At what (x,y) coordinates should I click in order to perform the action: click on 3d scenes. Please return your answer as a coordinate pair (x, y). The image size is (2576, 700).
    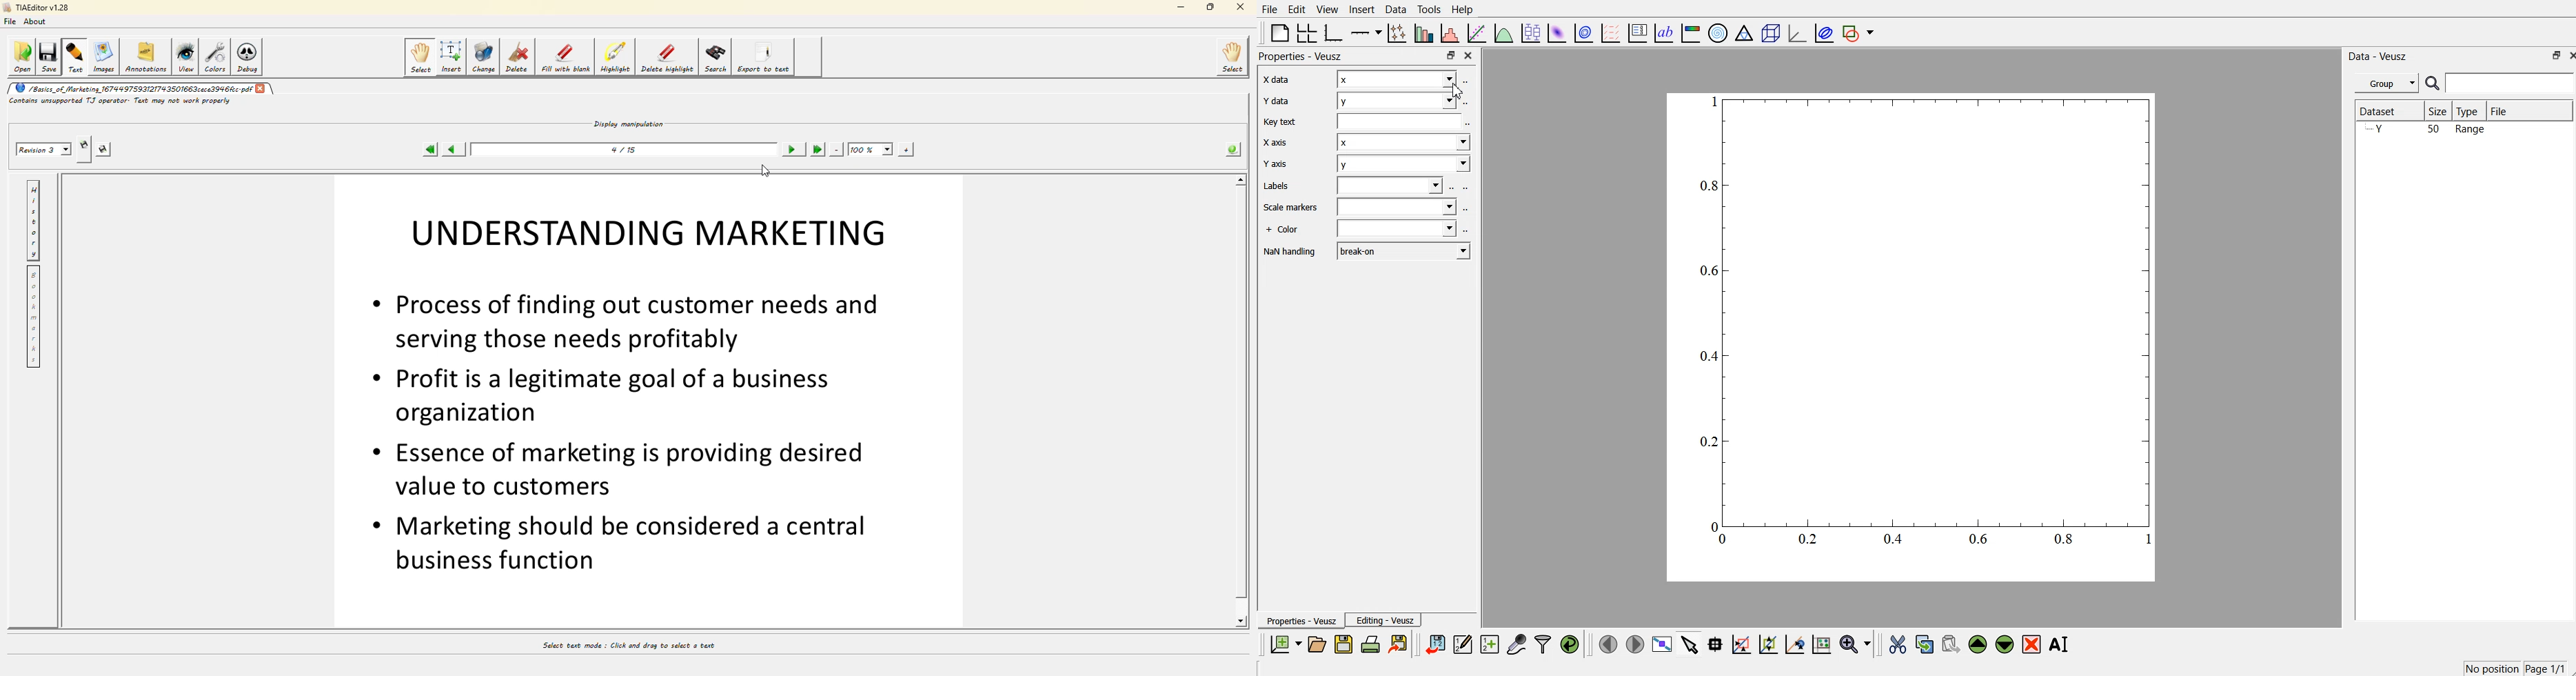
    Looking at the image, I should click on (1769, 30).